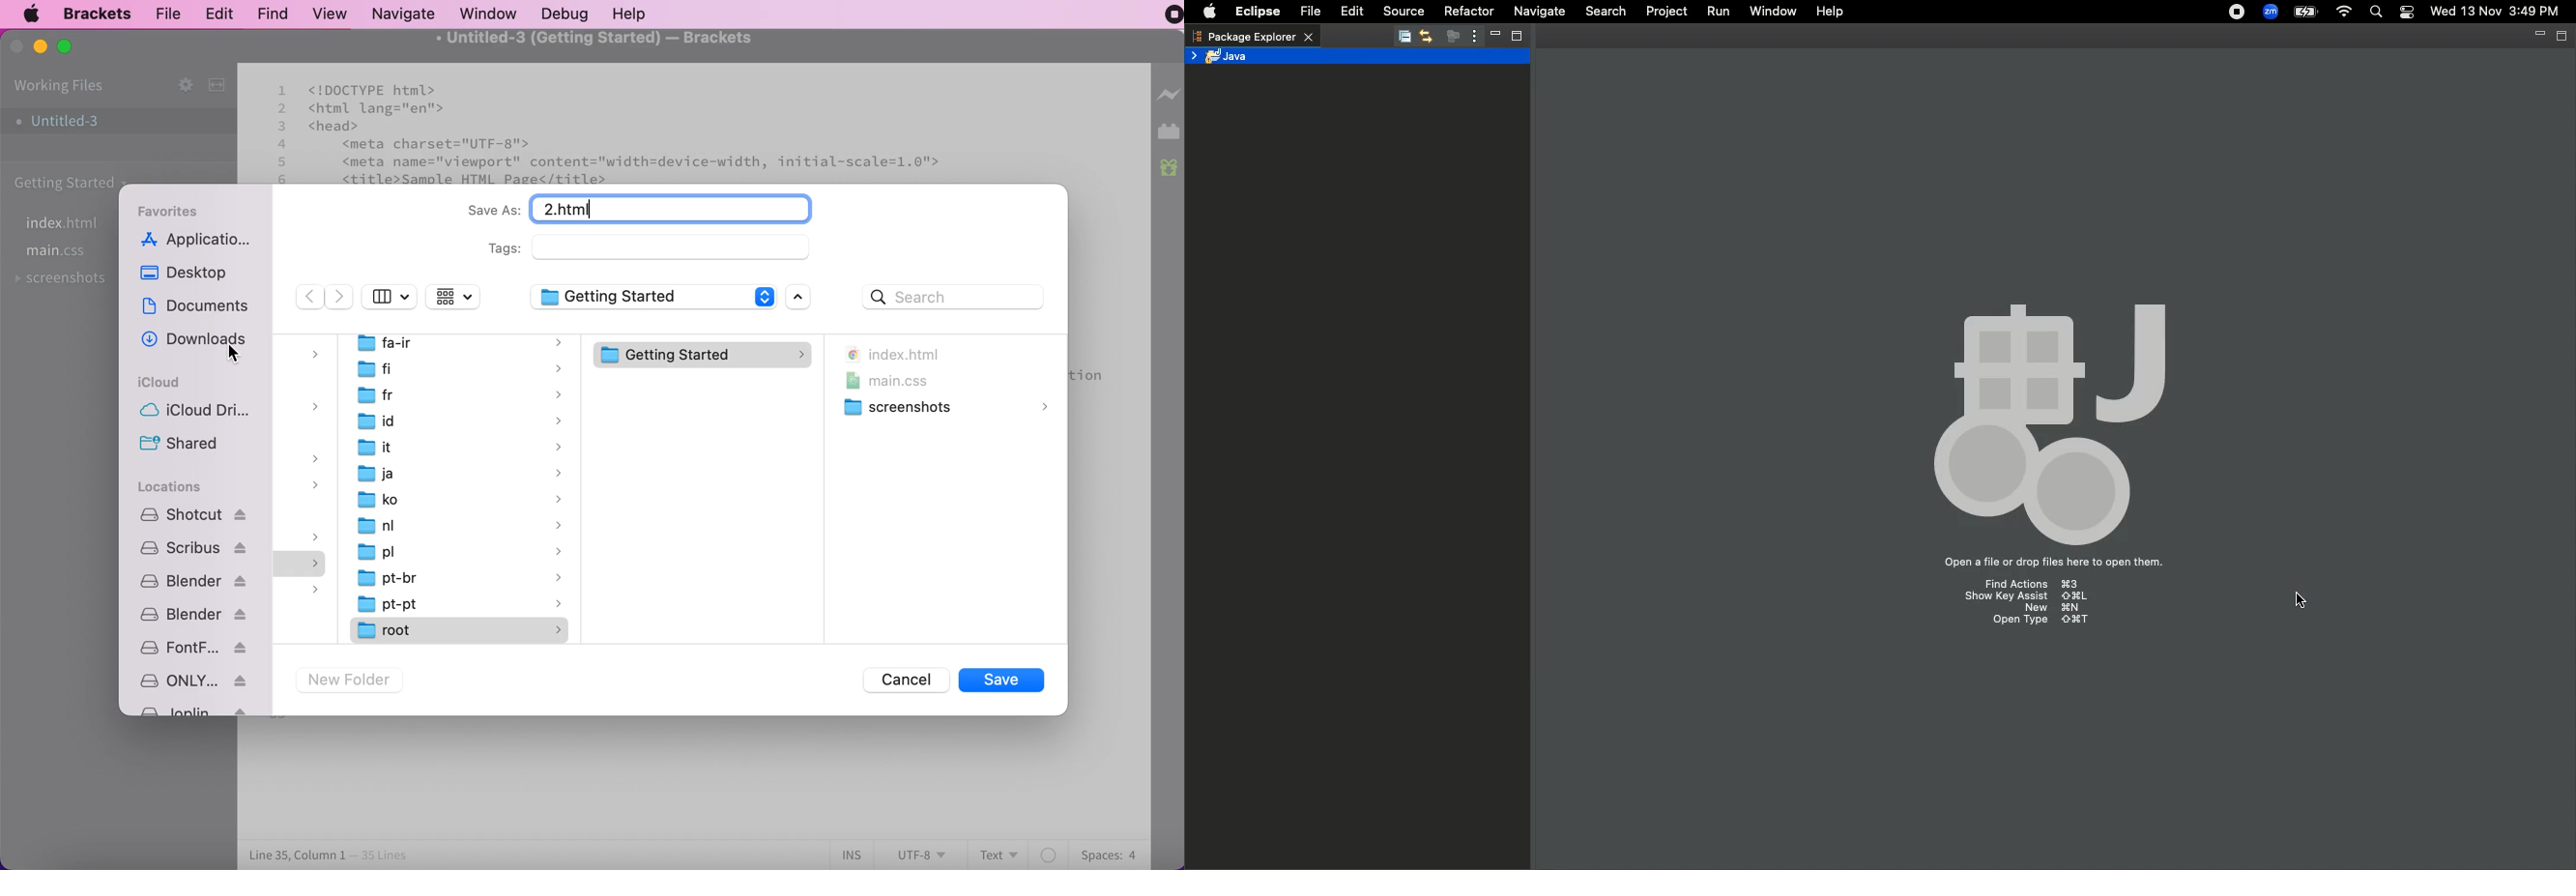 The image size is (2576, 896). I want to click on Link with editor, so click(1427, 36).